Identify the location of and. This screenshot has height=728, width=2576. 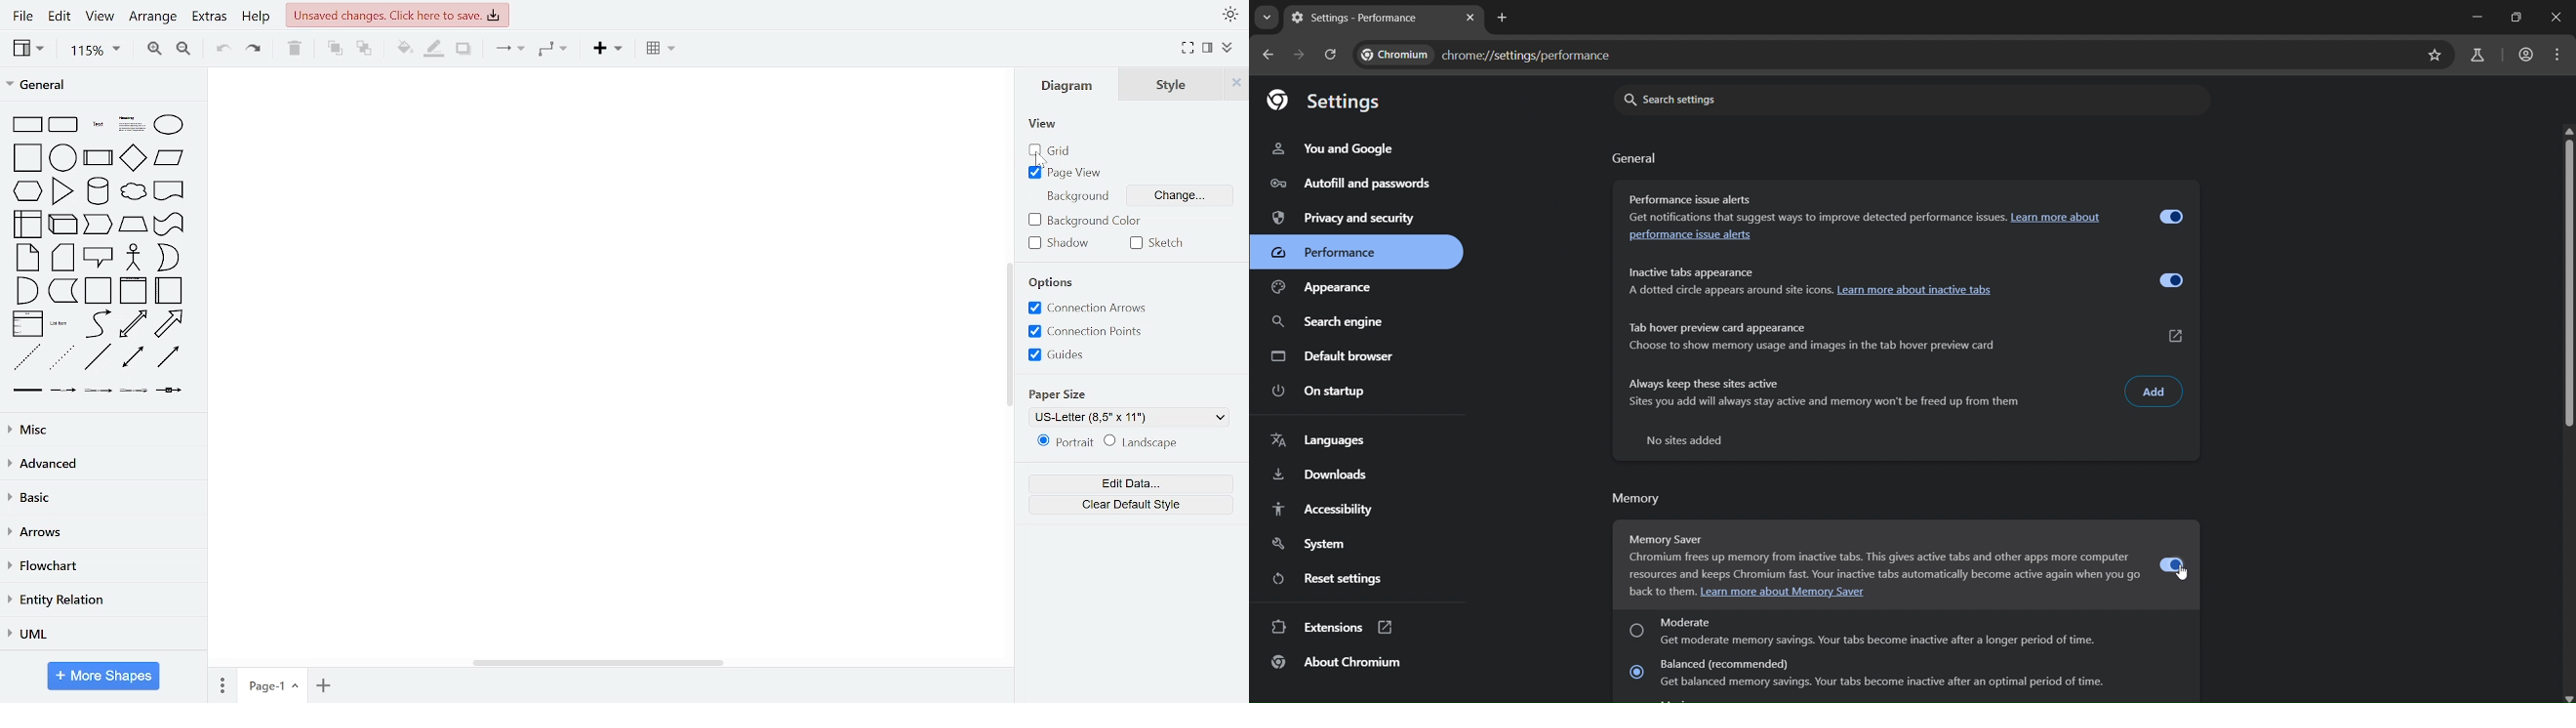
(27, 290).